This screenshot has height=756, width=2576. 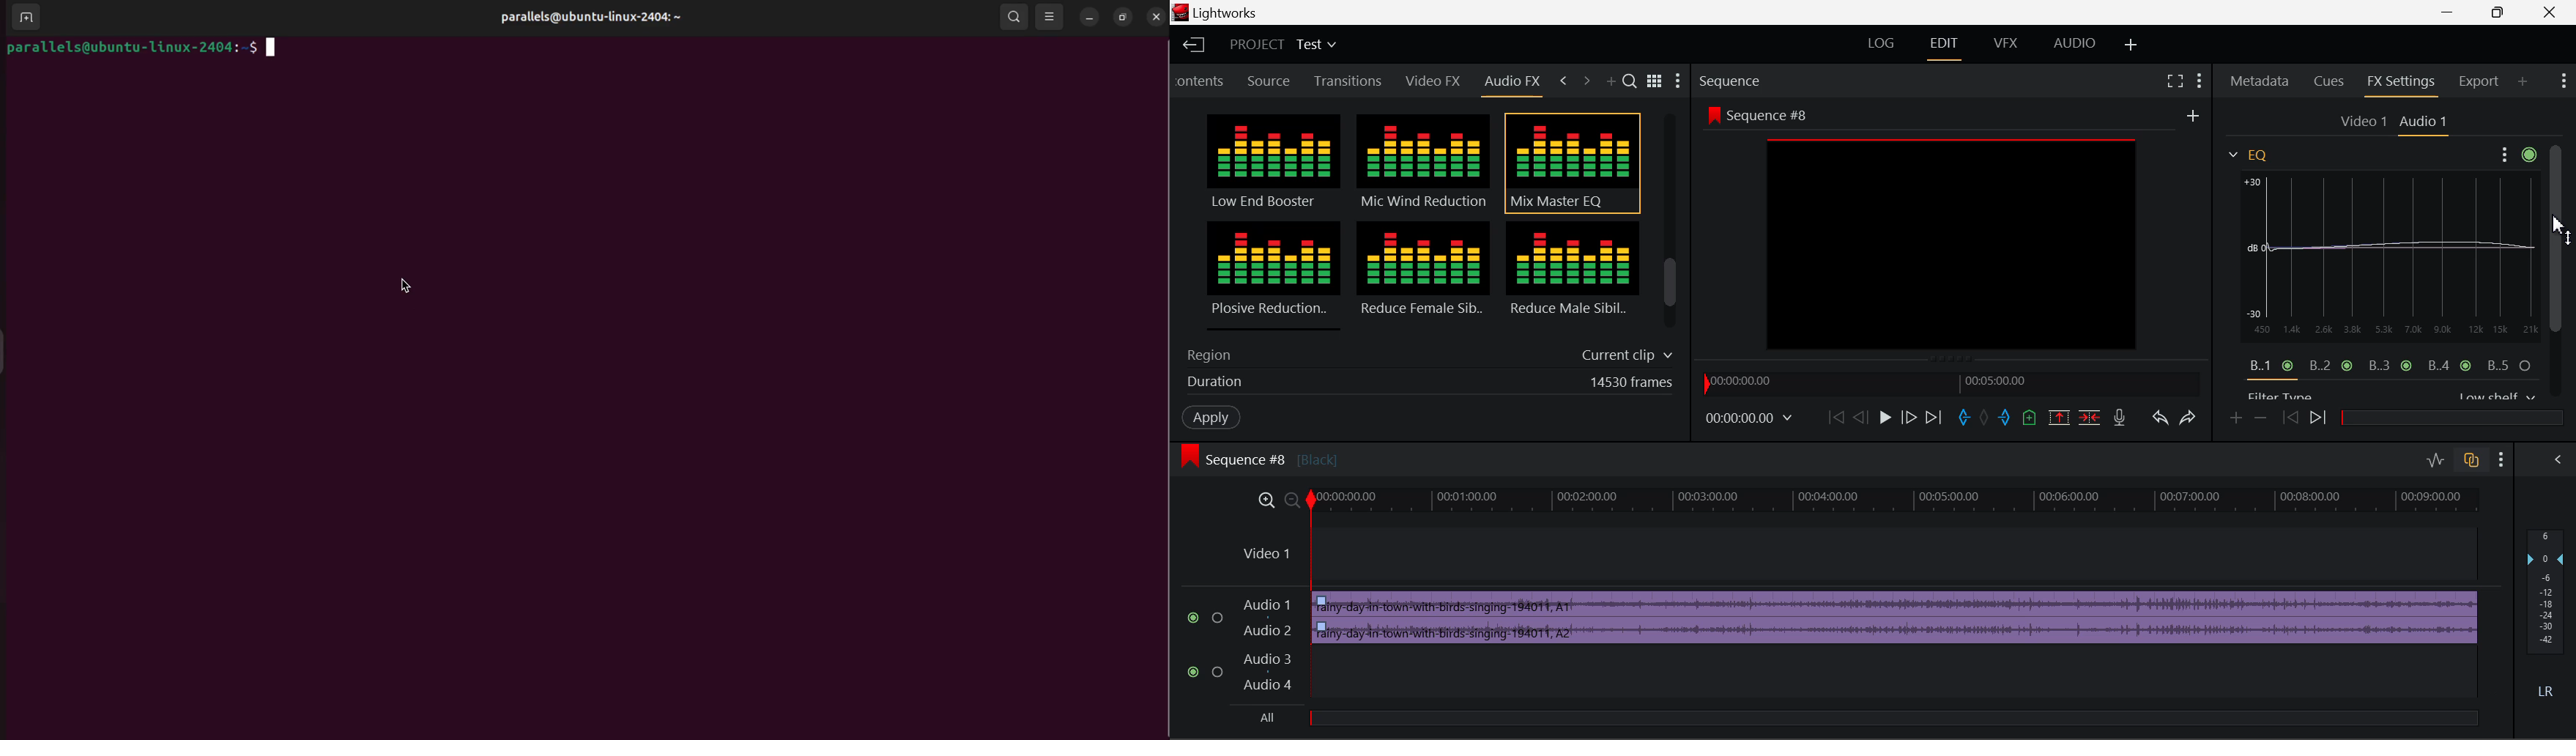 What do you see at coordinates (1571, 274) in the screenshot?
I see `Reduce Male Sibilance` at bounding box center [1571, 274].